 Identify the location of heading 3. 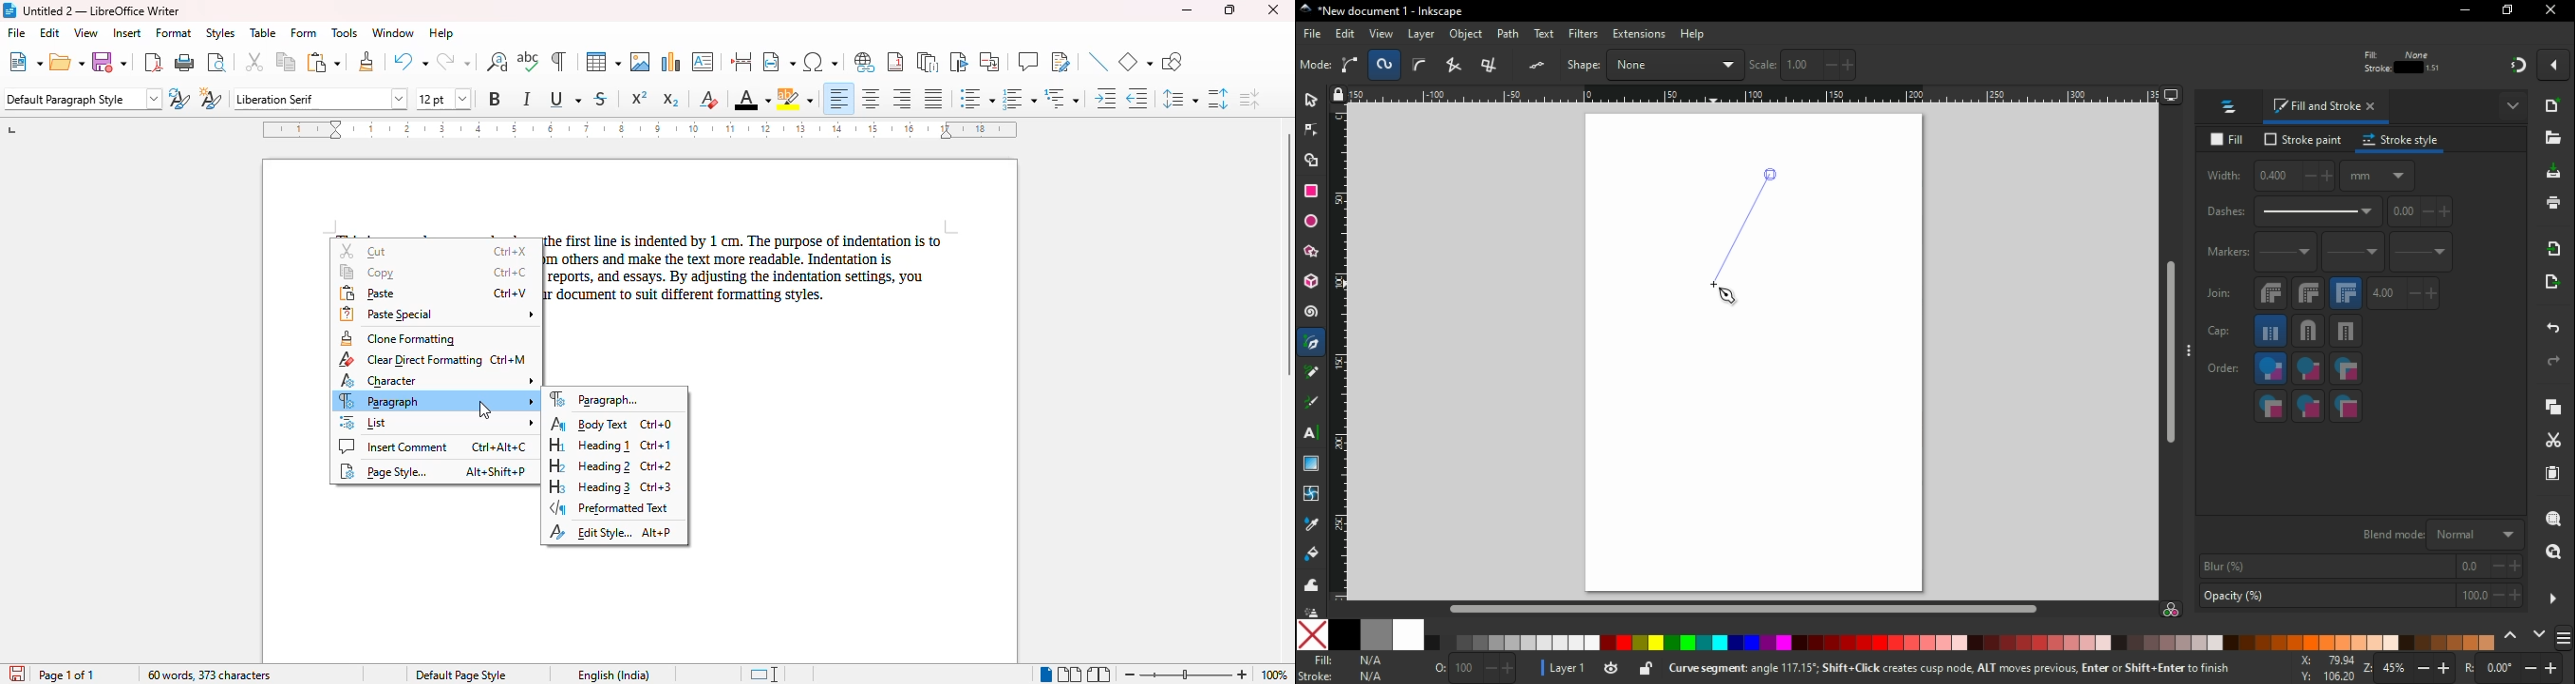
(610, 486).